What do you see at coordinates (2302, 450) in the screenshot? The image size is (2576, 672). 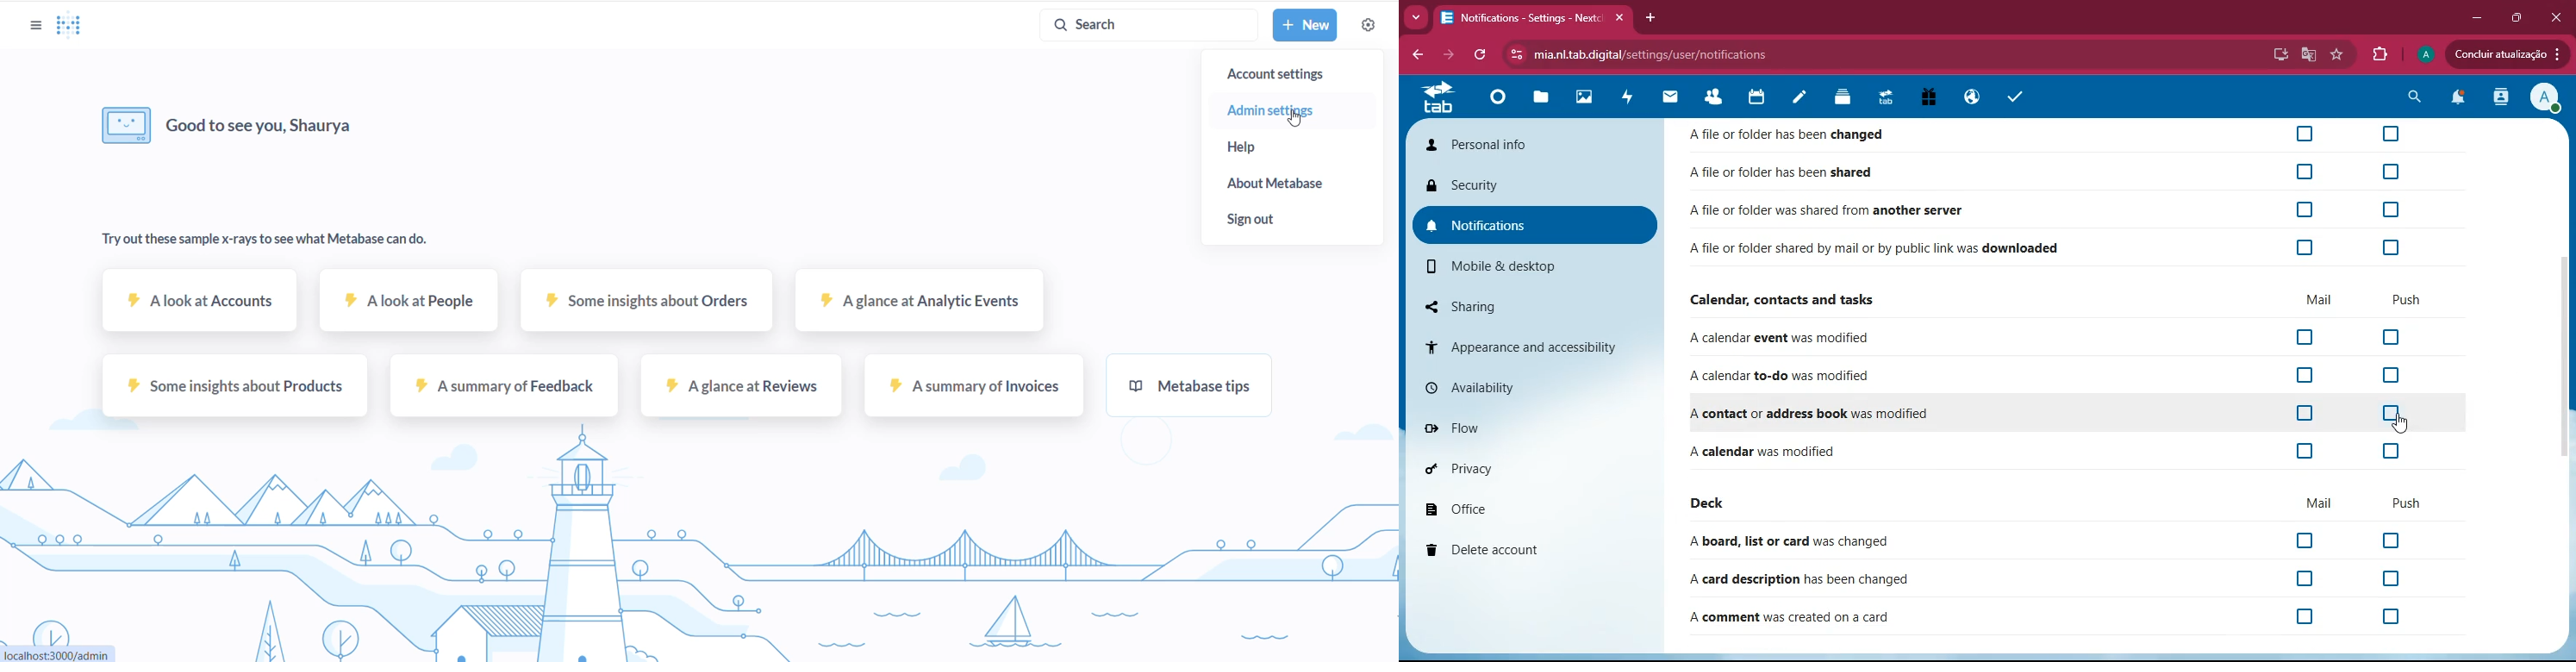 I see `off` at bounding box center [2302, 450].